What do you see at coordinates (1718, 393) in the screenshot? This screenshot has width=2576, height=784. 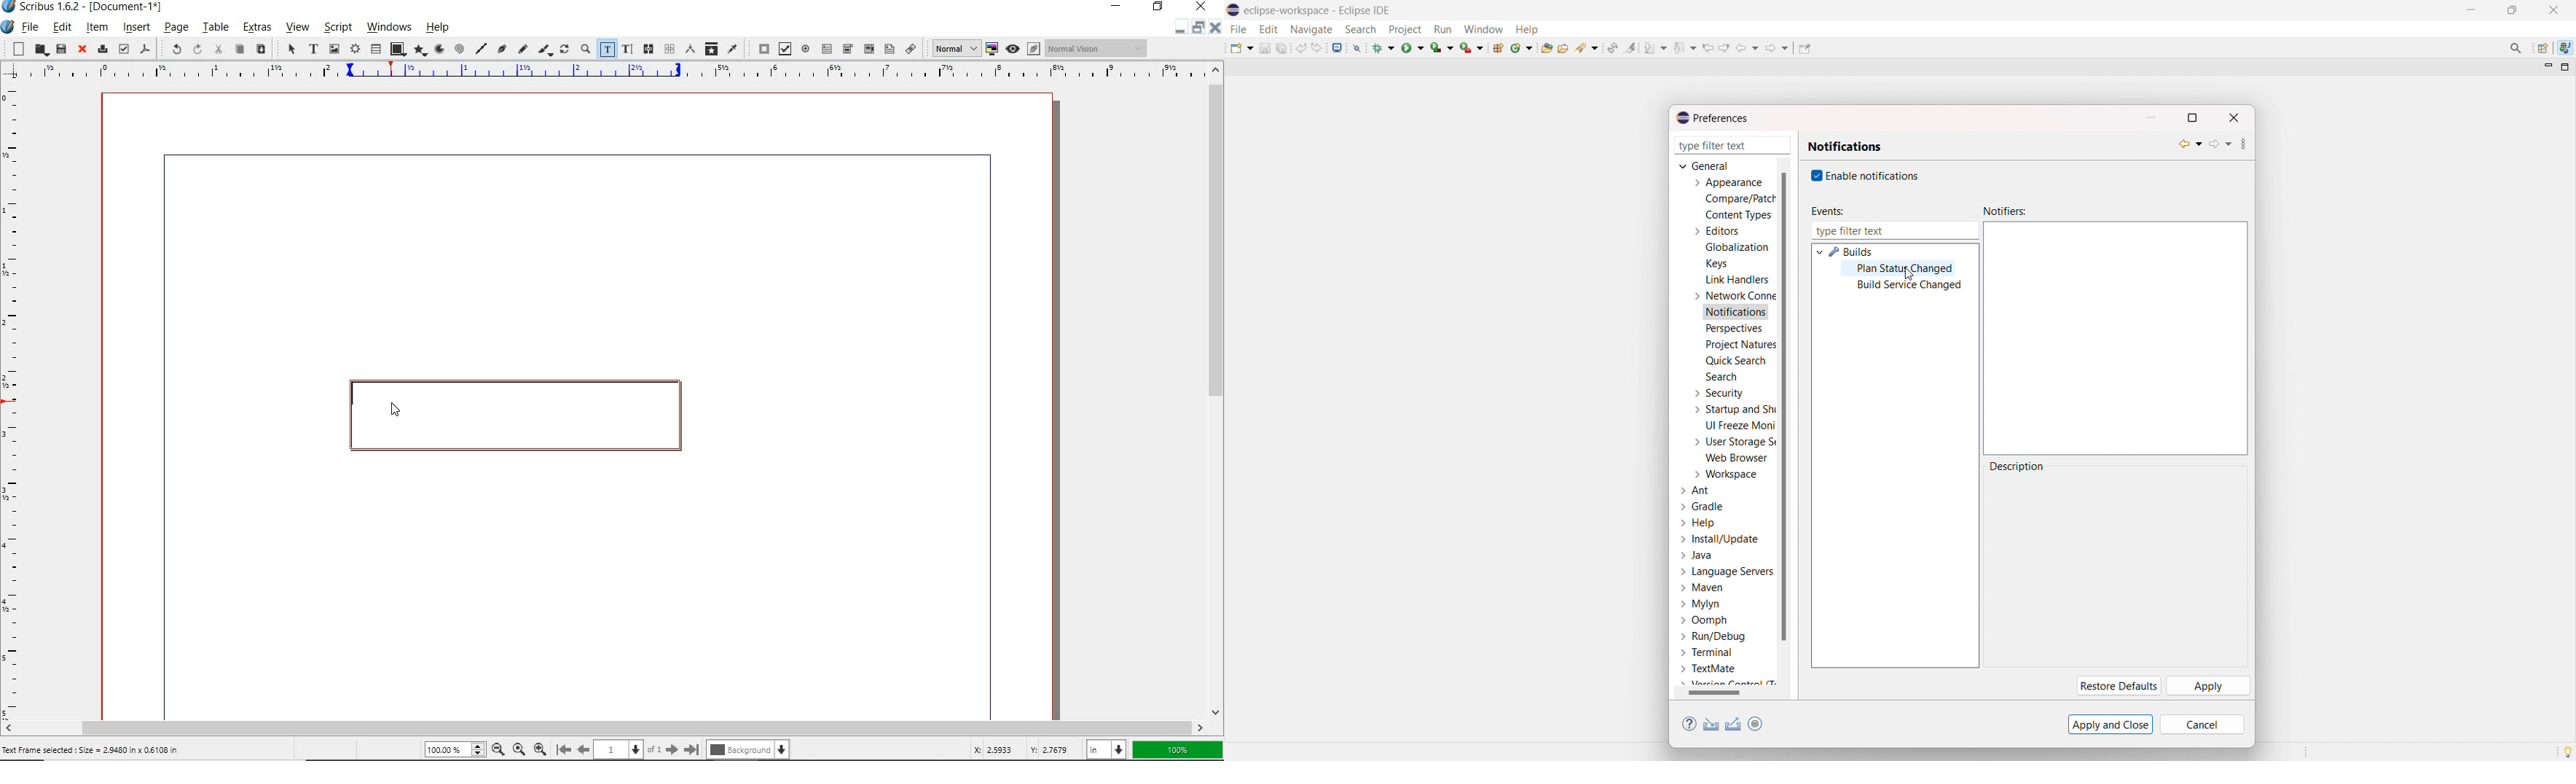 I see `security` at bounding box center [1718, 393].